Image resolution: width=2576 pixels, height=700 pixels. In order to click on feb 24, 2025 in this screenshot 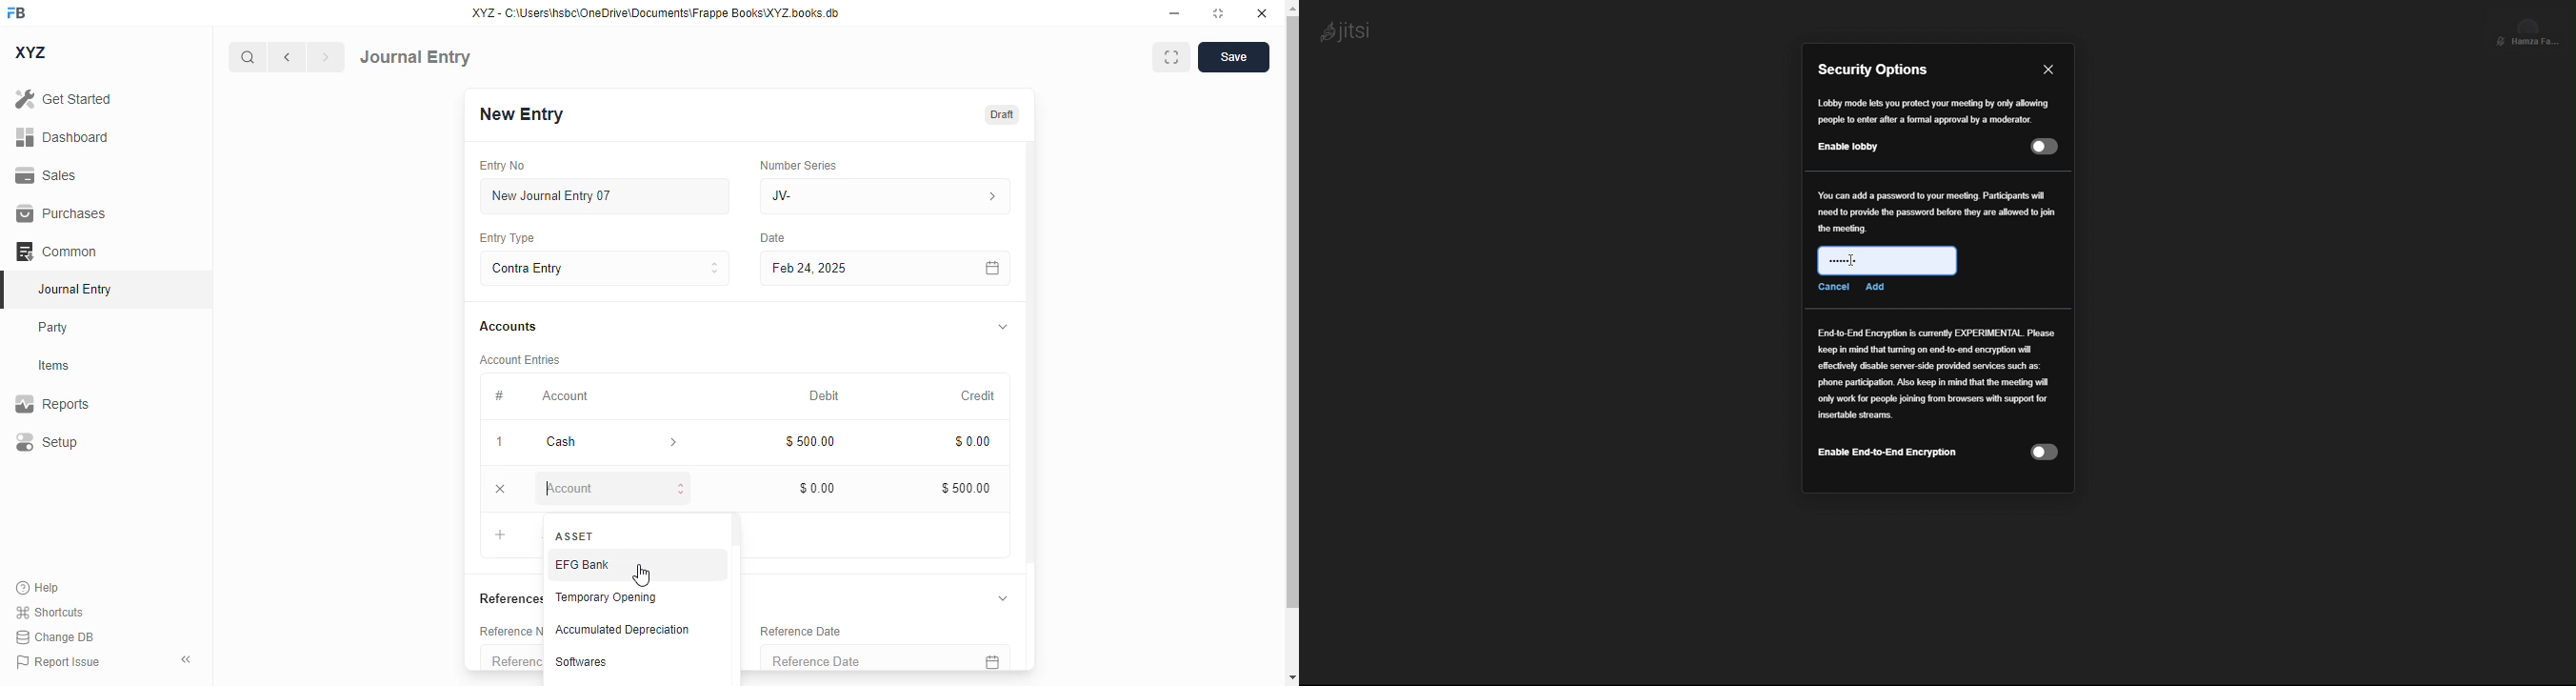, I will do `click(843, 268)`.